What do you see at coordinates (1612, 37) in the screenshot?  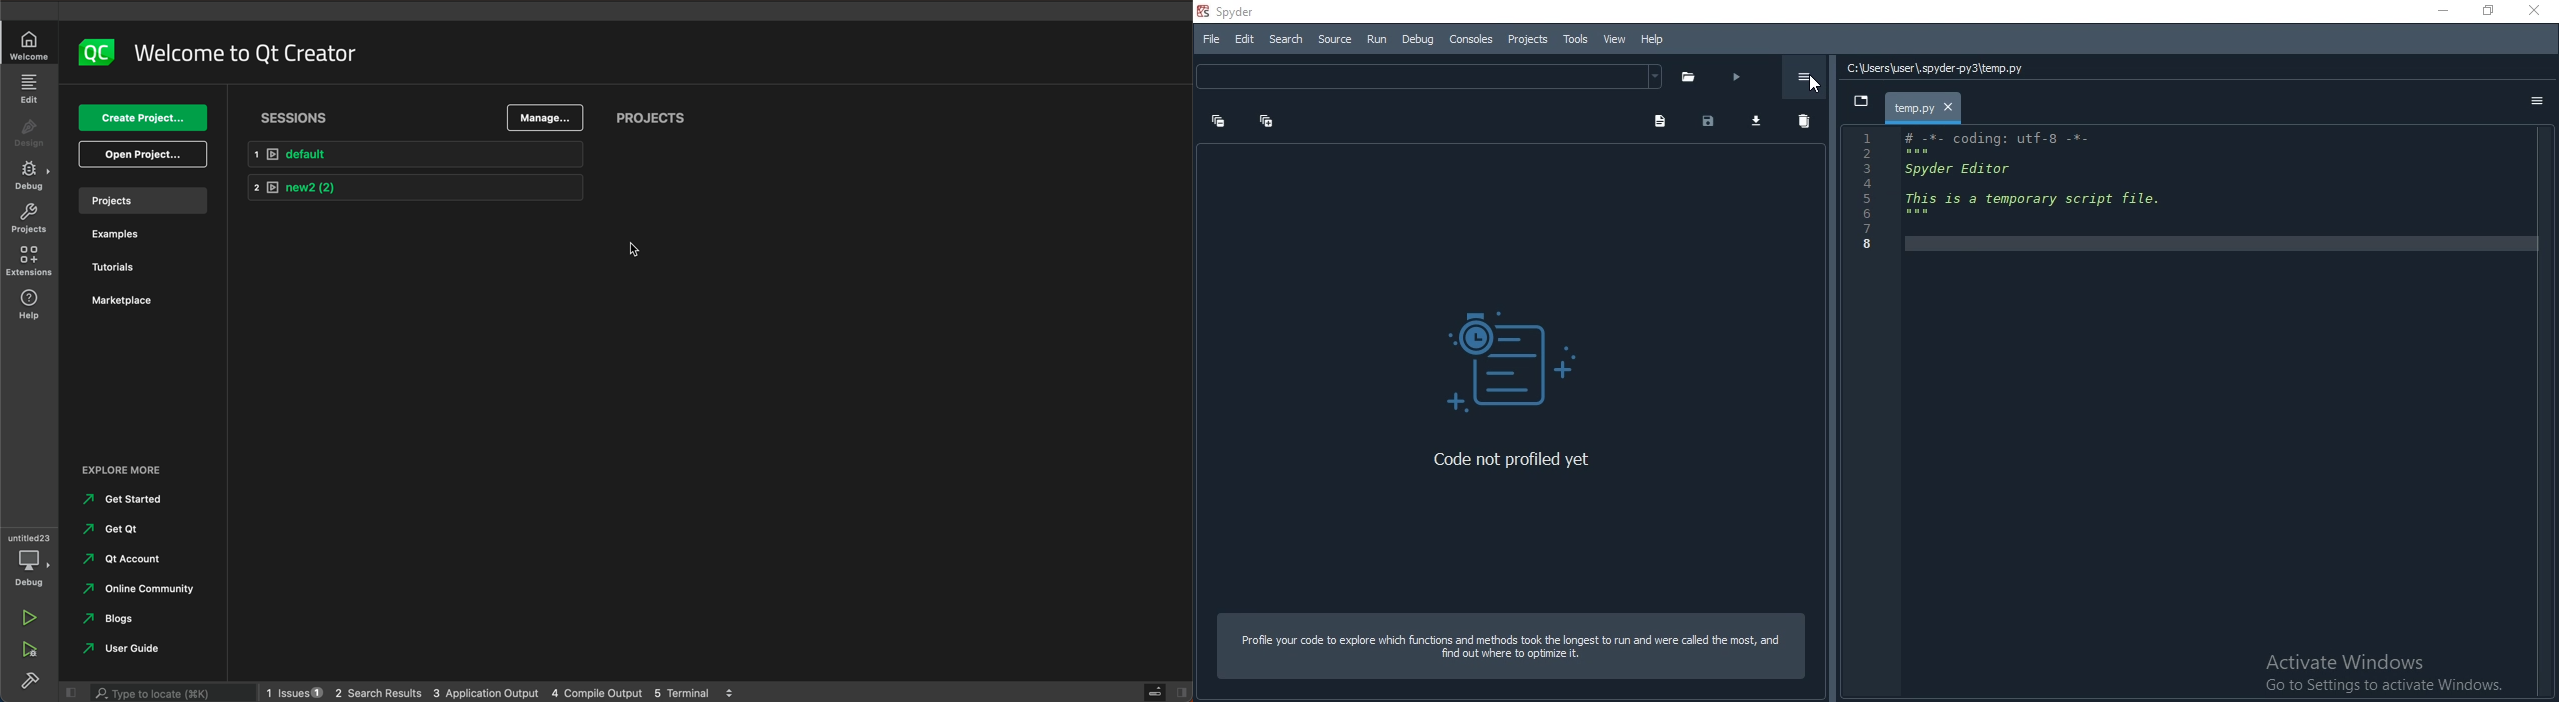 I see `View` at bounding box center [1612, 37].